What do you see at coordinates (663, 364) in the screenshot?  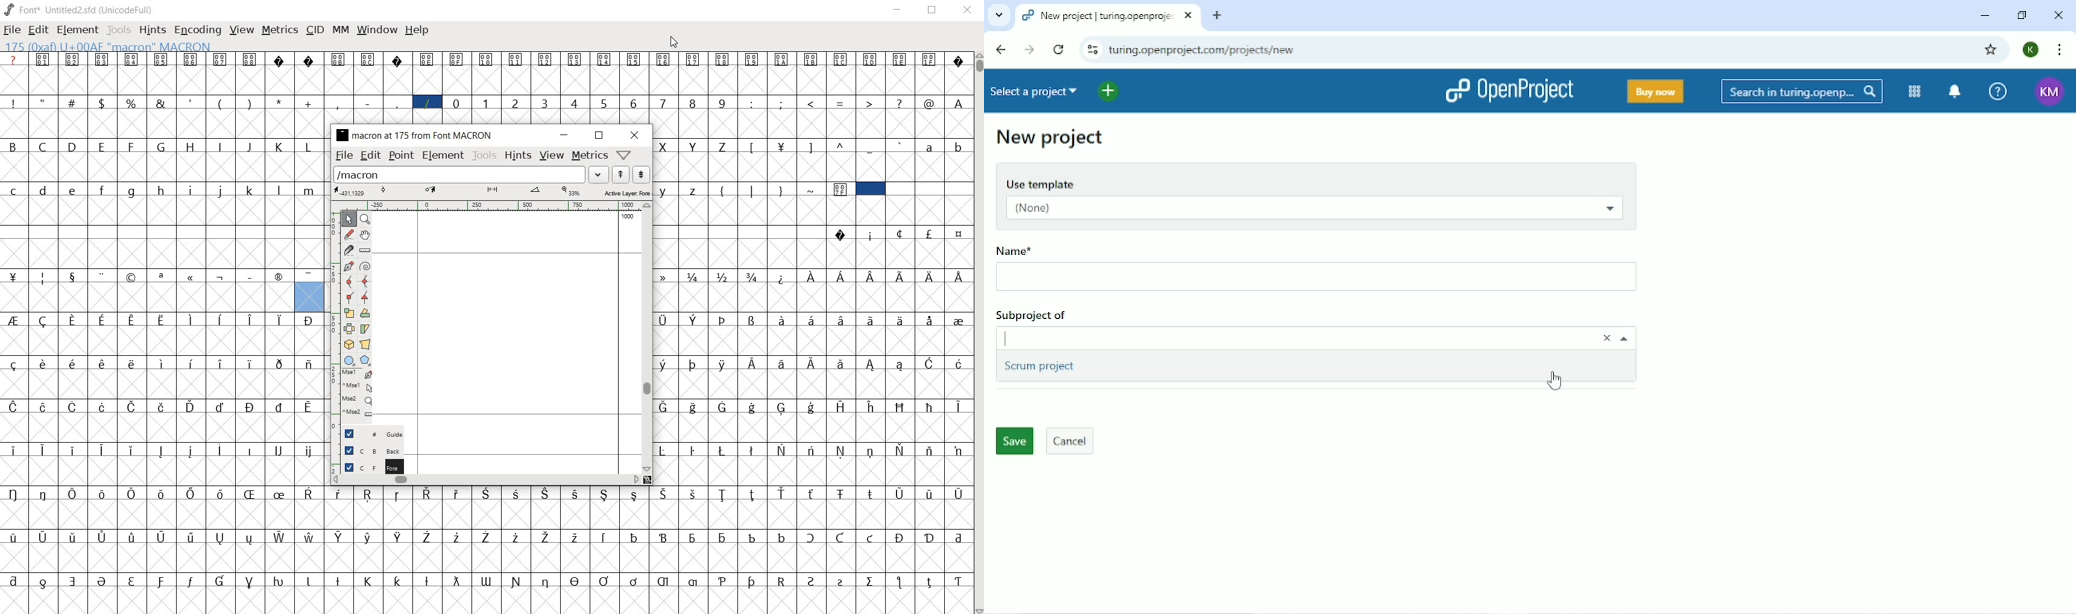 I see `Symbol` at bounding box center [663, 364].